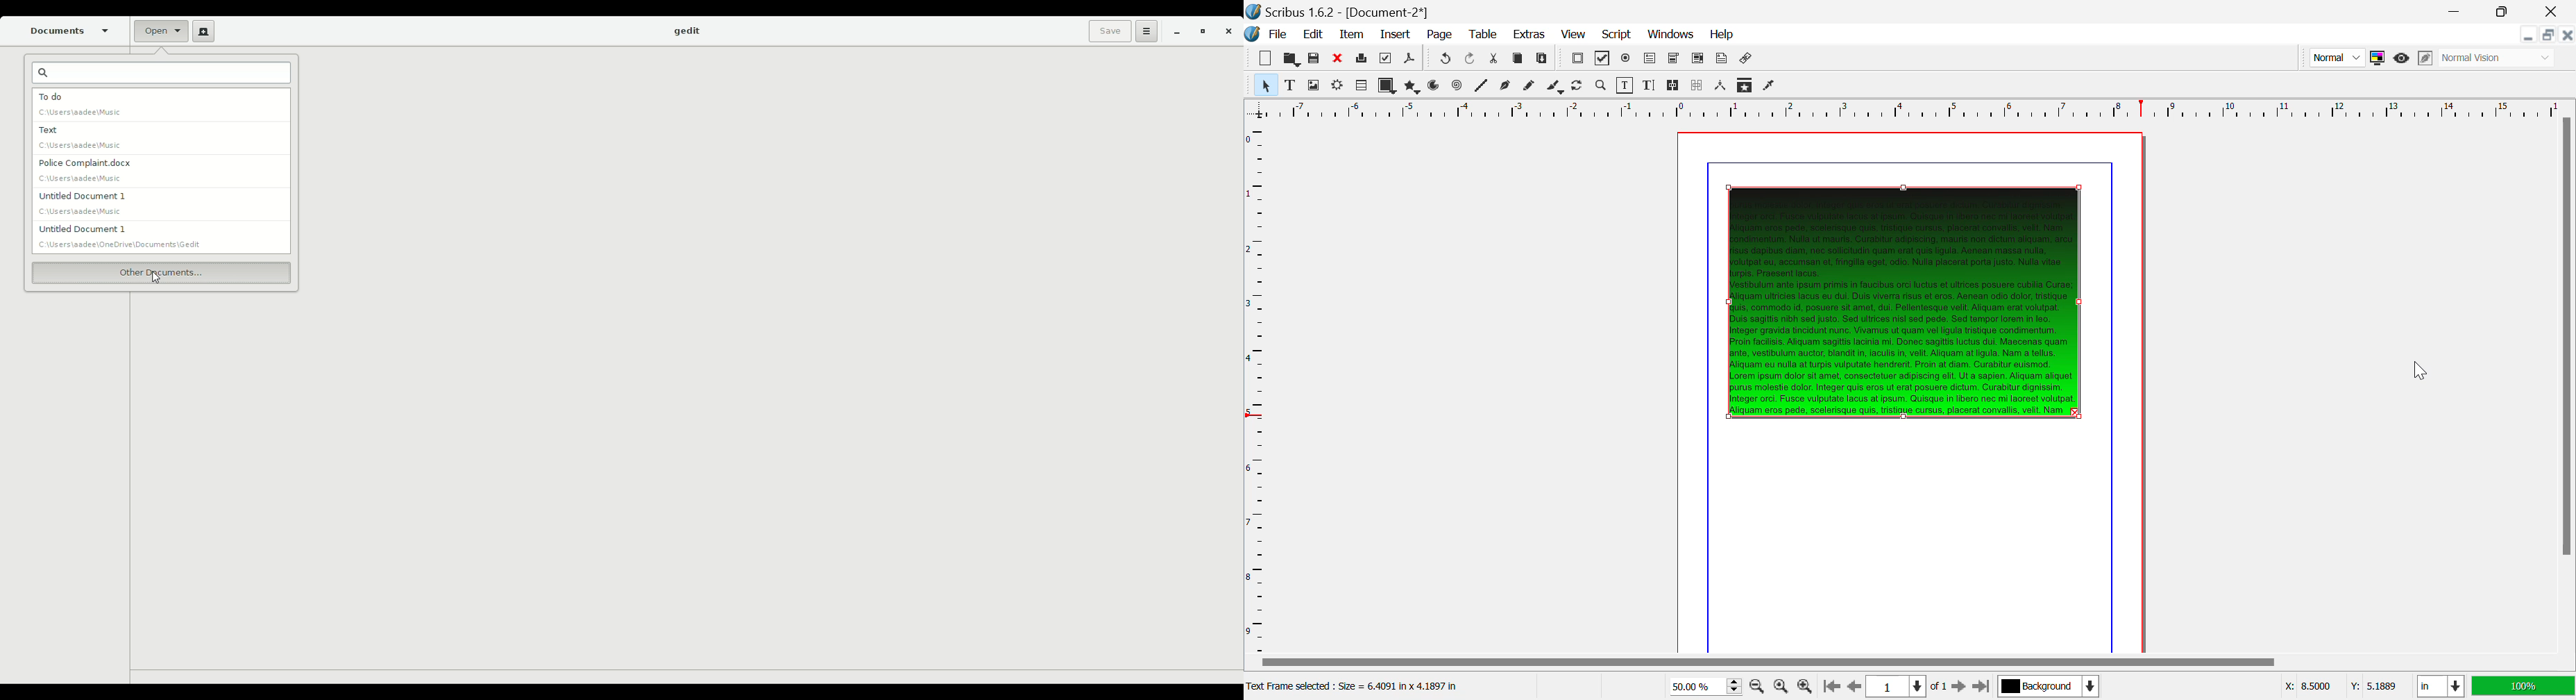 This screenshot has width=2576, height=700. Describe the element at coordinates (1482, 87) in the screenshot. I see `Line` at that location.